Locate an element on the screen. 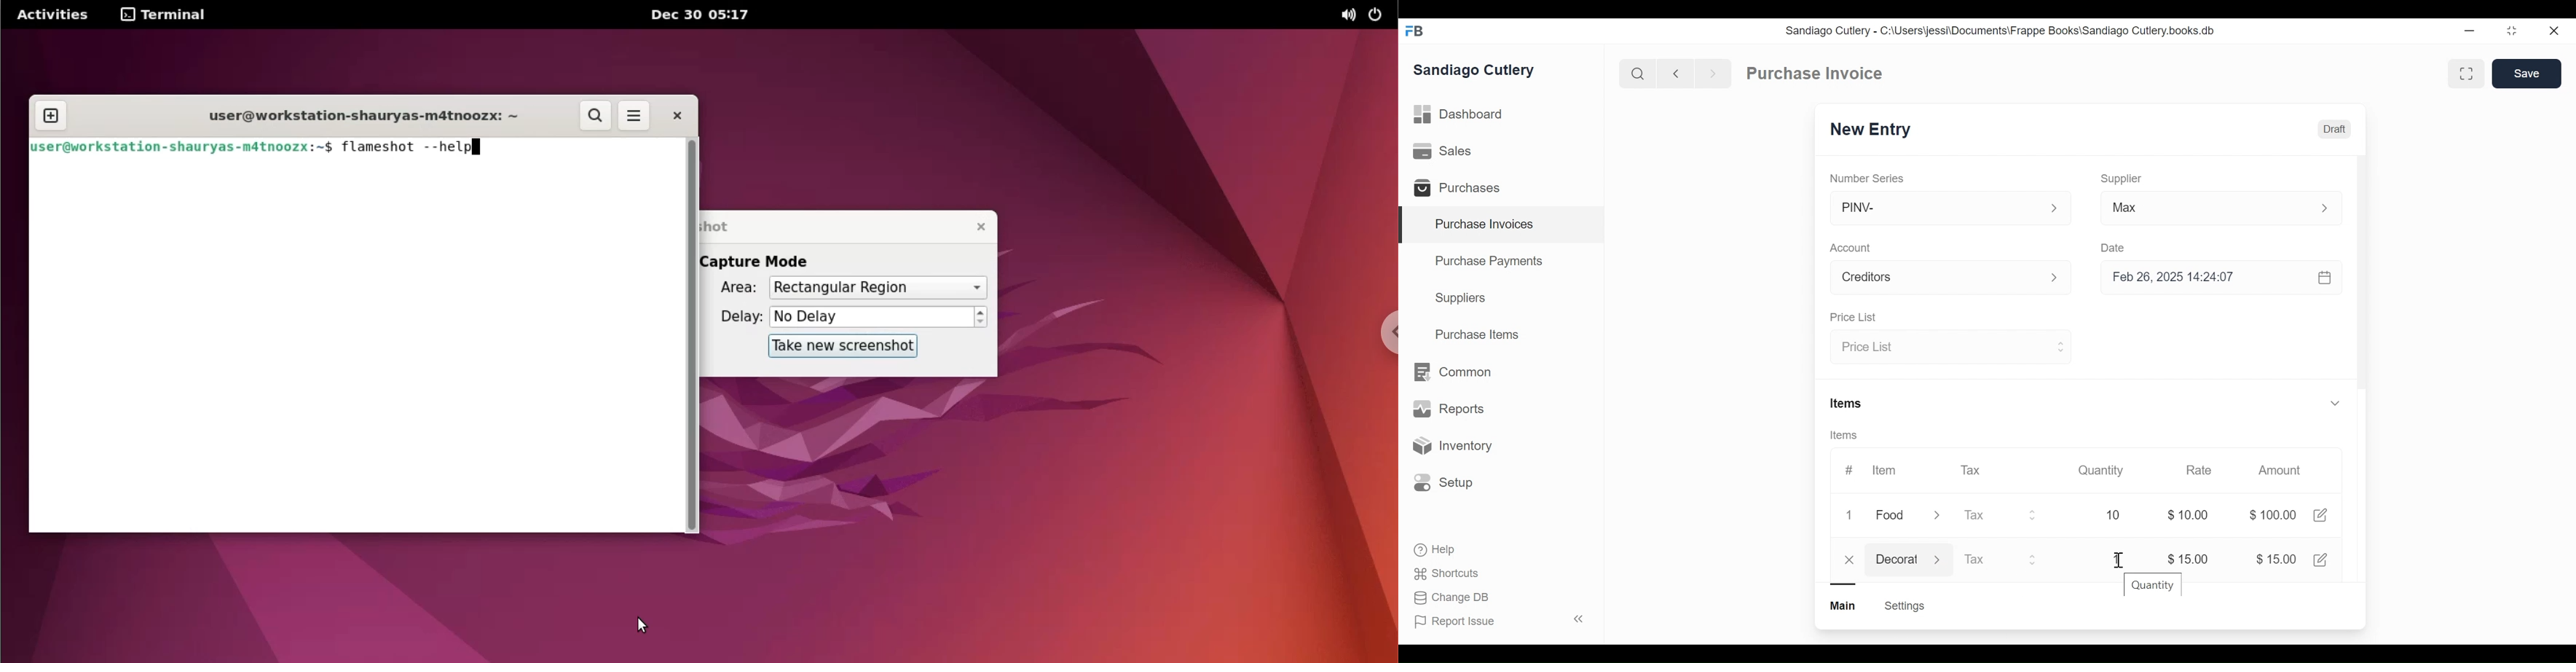 The height and width of the screenshot is (672, 2576). Price List is located at coordinates (1940, 347).